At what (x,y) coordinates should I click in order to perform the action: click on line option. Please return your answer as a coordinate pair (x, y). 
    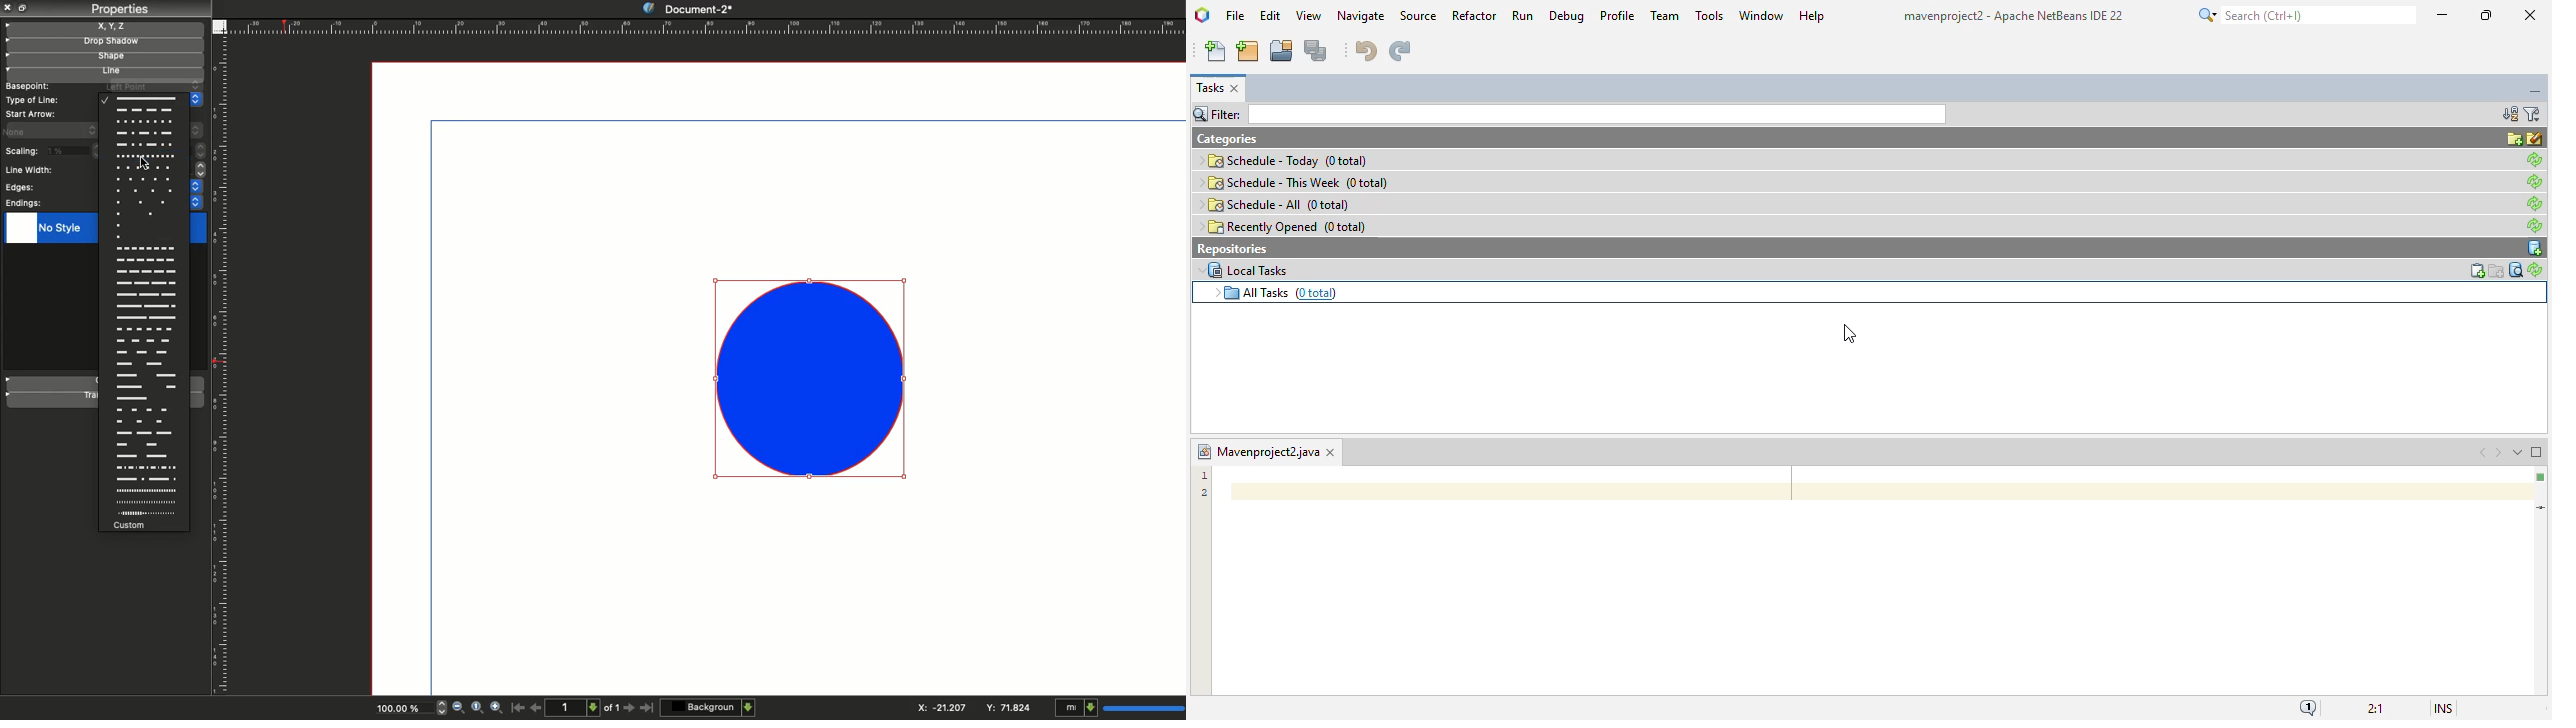
    Looking at the image, I should click on (144, 468).